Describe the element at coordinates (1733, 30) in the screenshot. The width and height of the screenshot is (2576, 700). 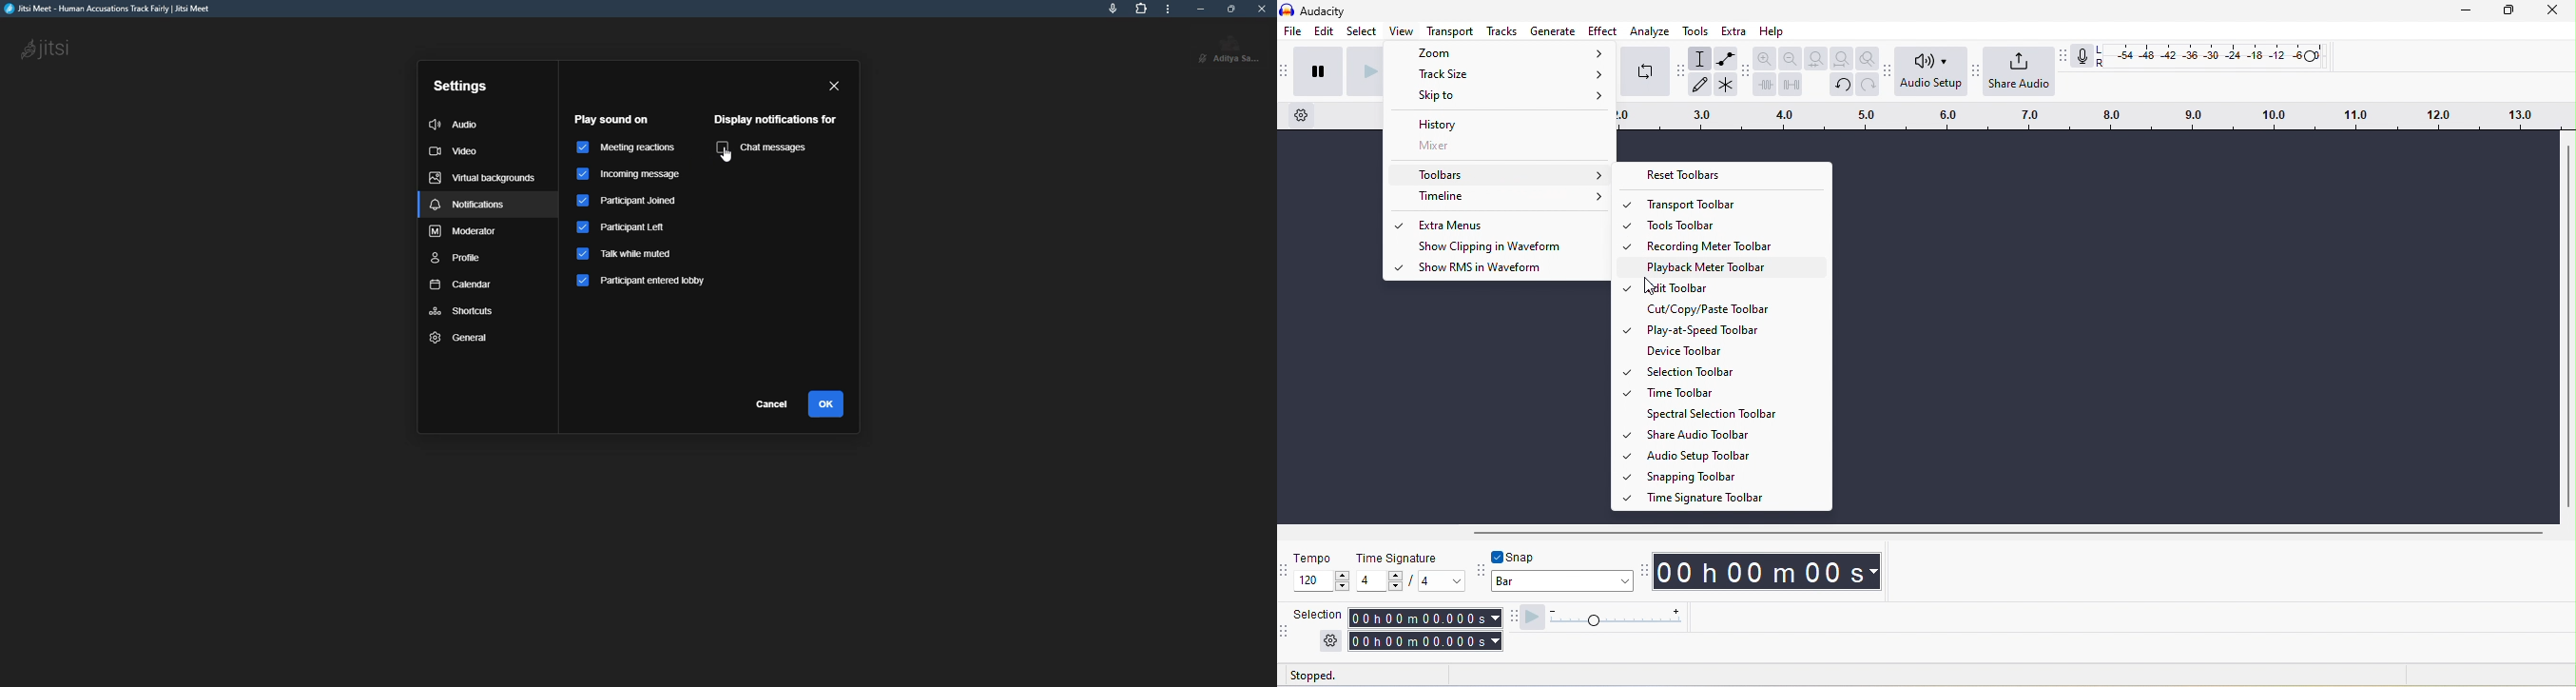
I see `extra` at that location.